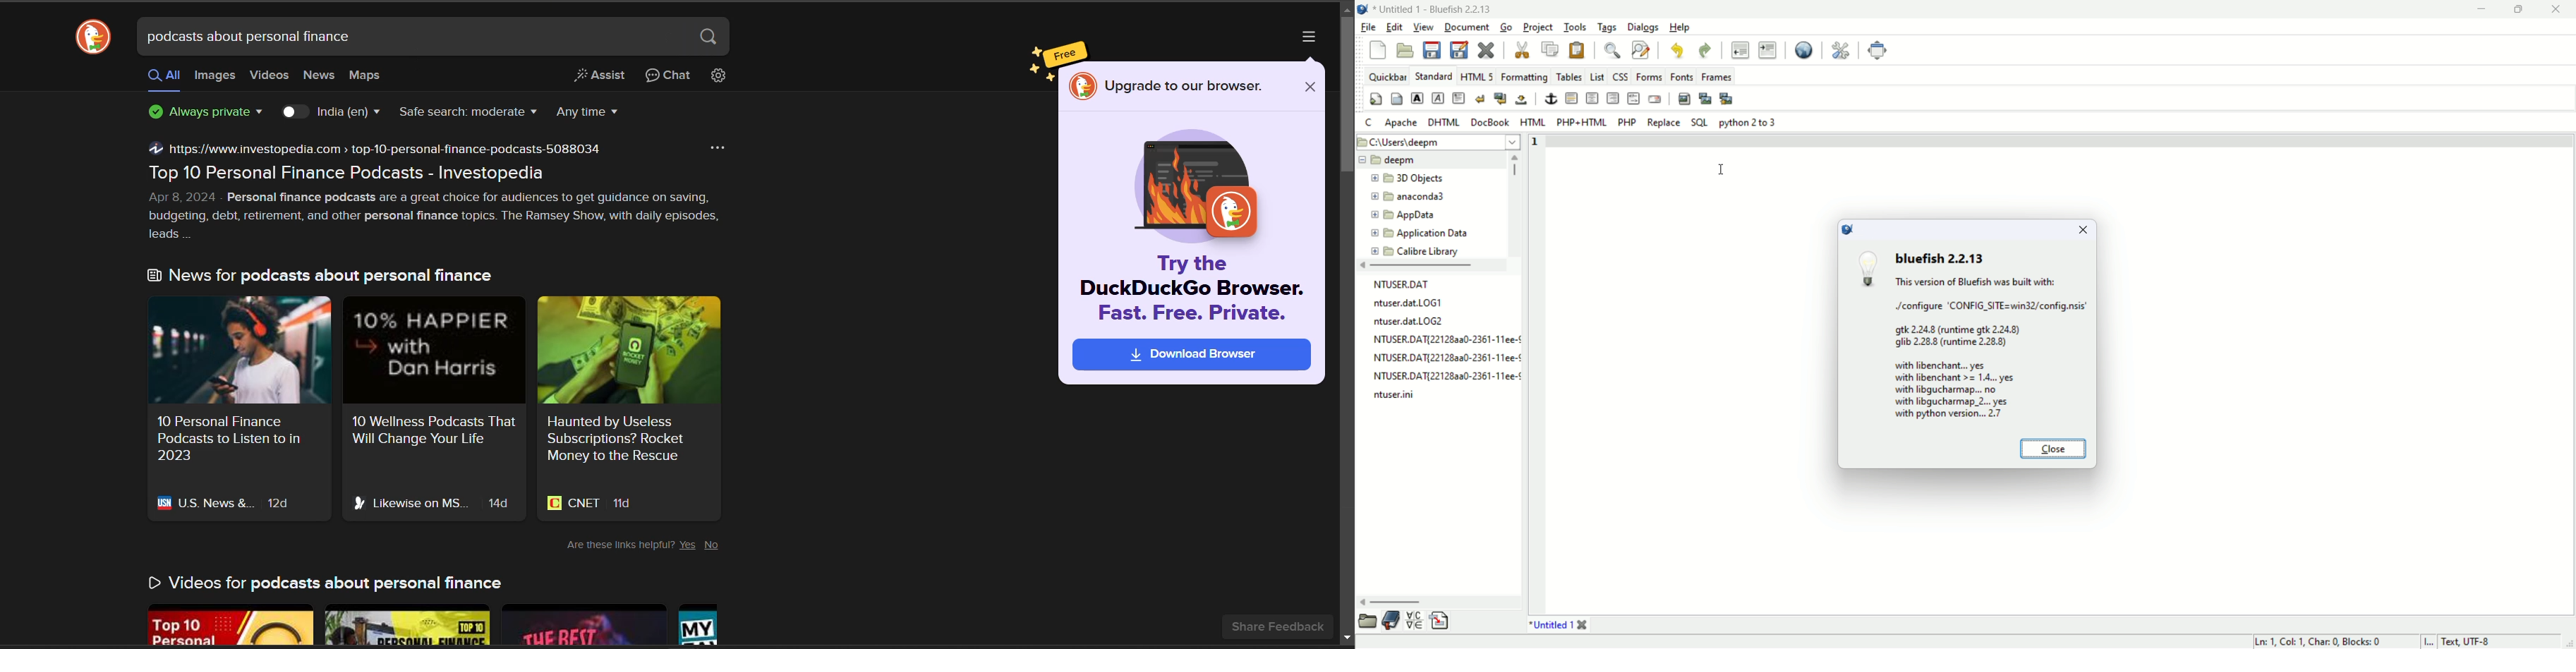 The image size is (2576, 672). I want to click on scroll bar, so click(1431, 266).